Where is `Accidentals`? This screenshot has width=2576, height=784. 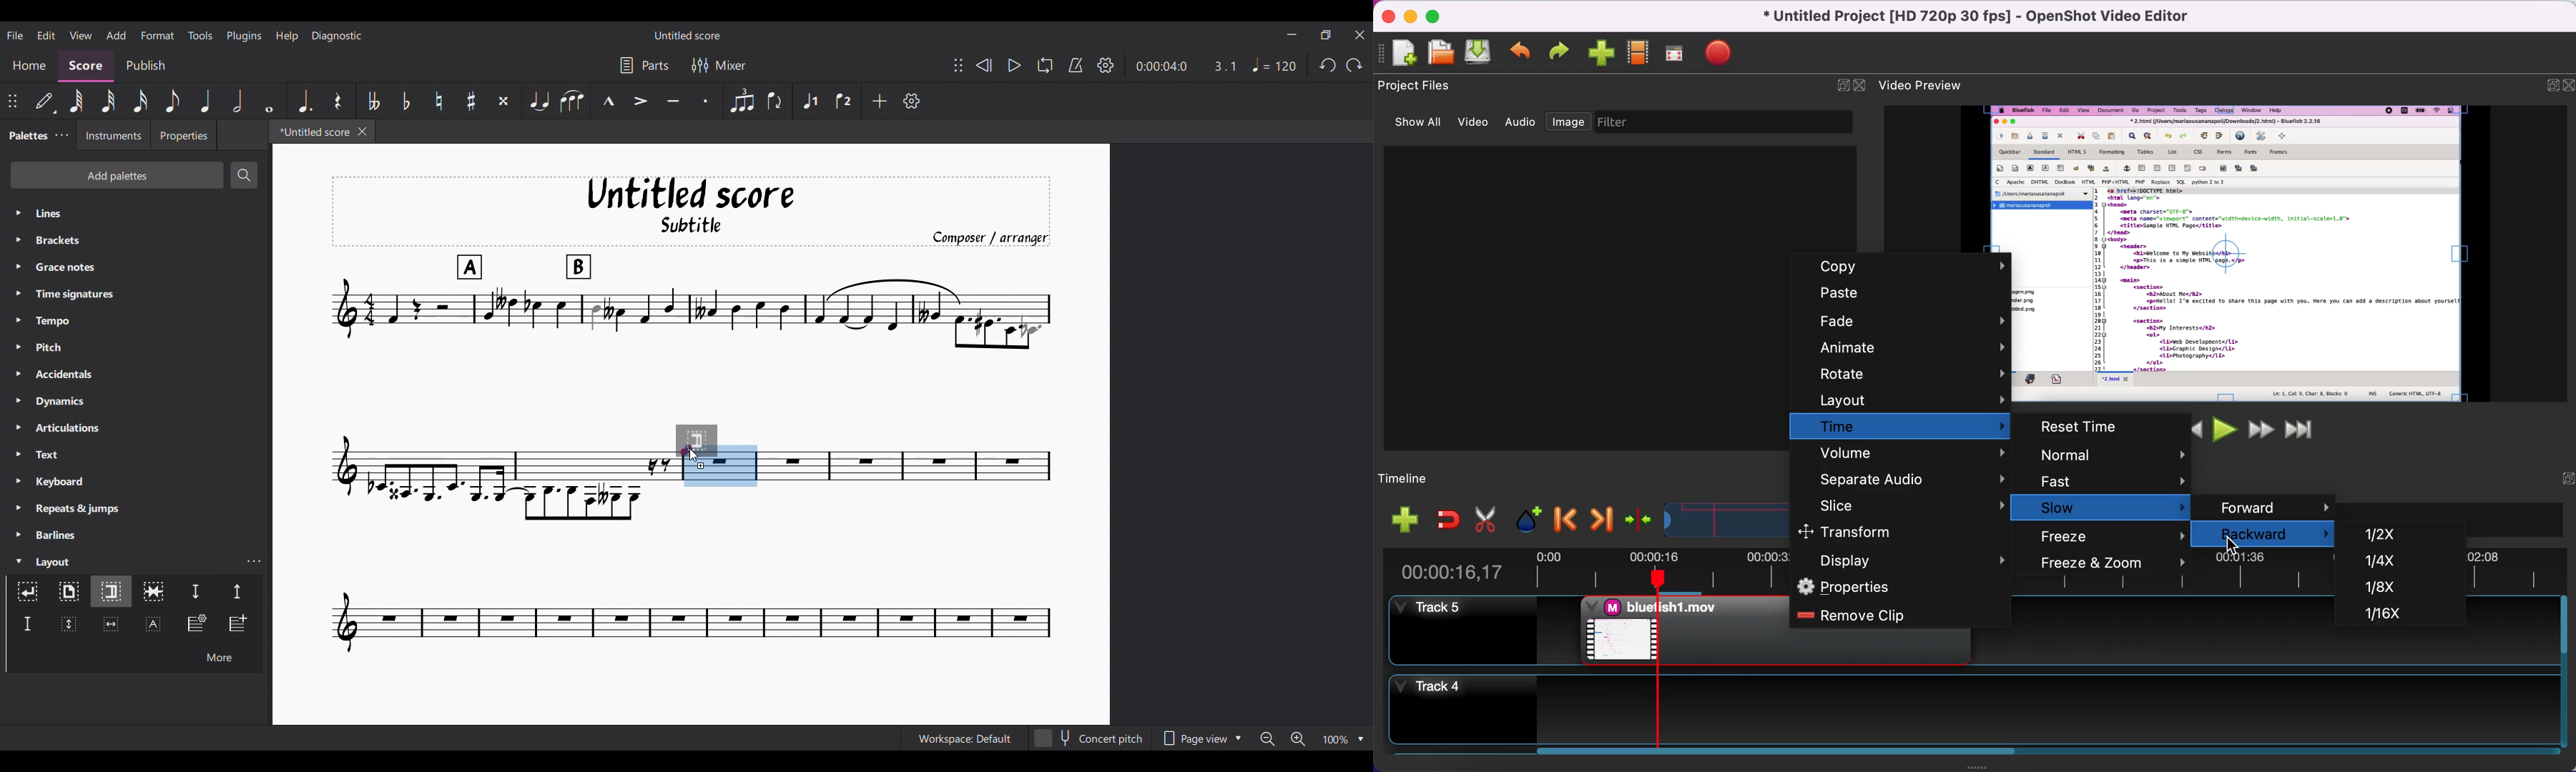
Accidentals is located at coordinates (135, 374).